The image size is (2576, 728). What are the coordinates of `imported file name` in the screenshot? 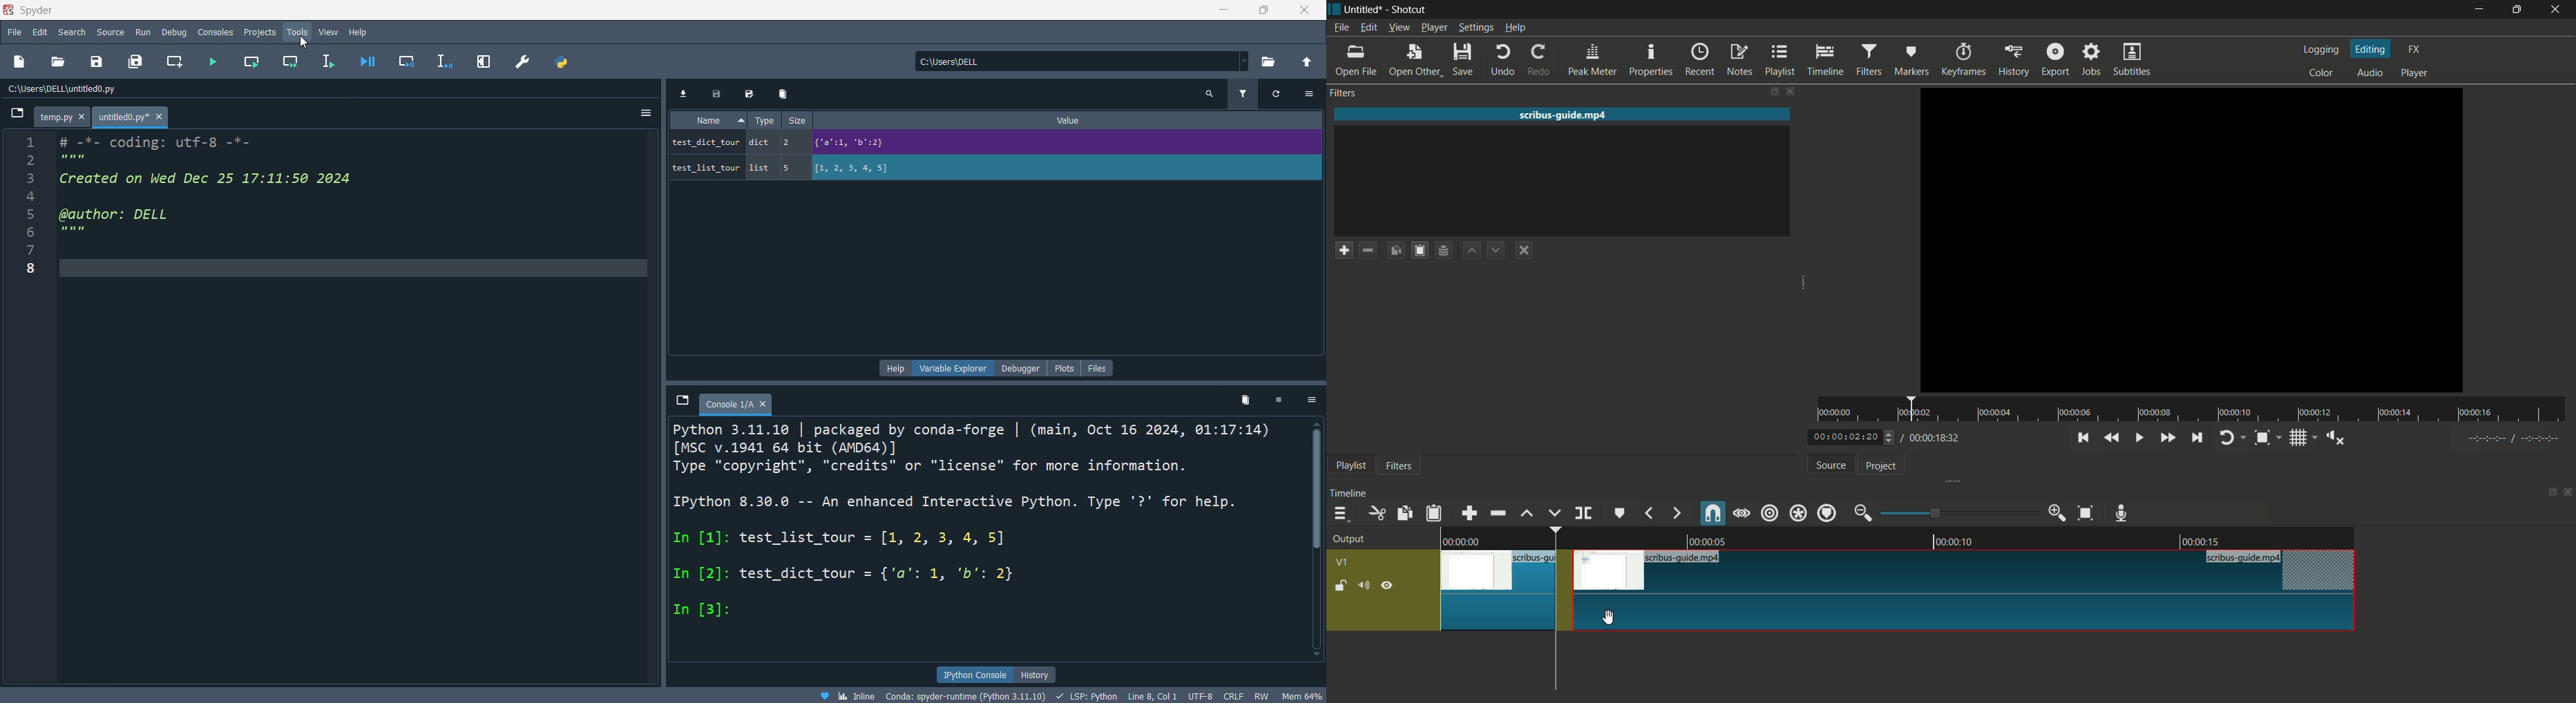 It's located at (1563, 114).